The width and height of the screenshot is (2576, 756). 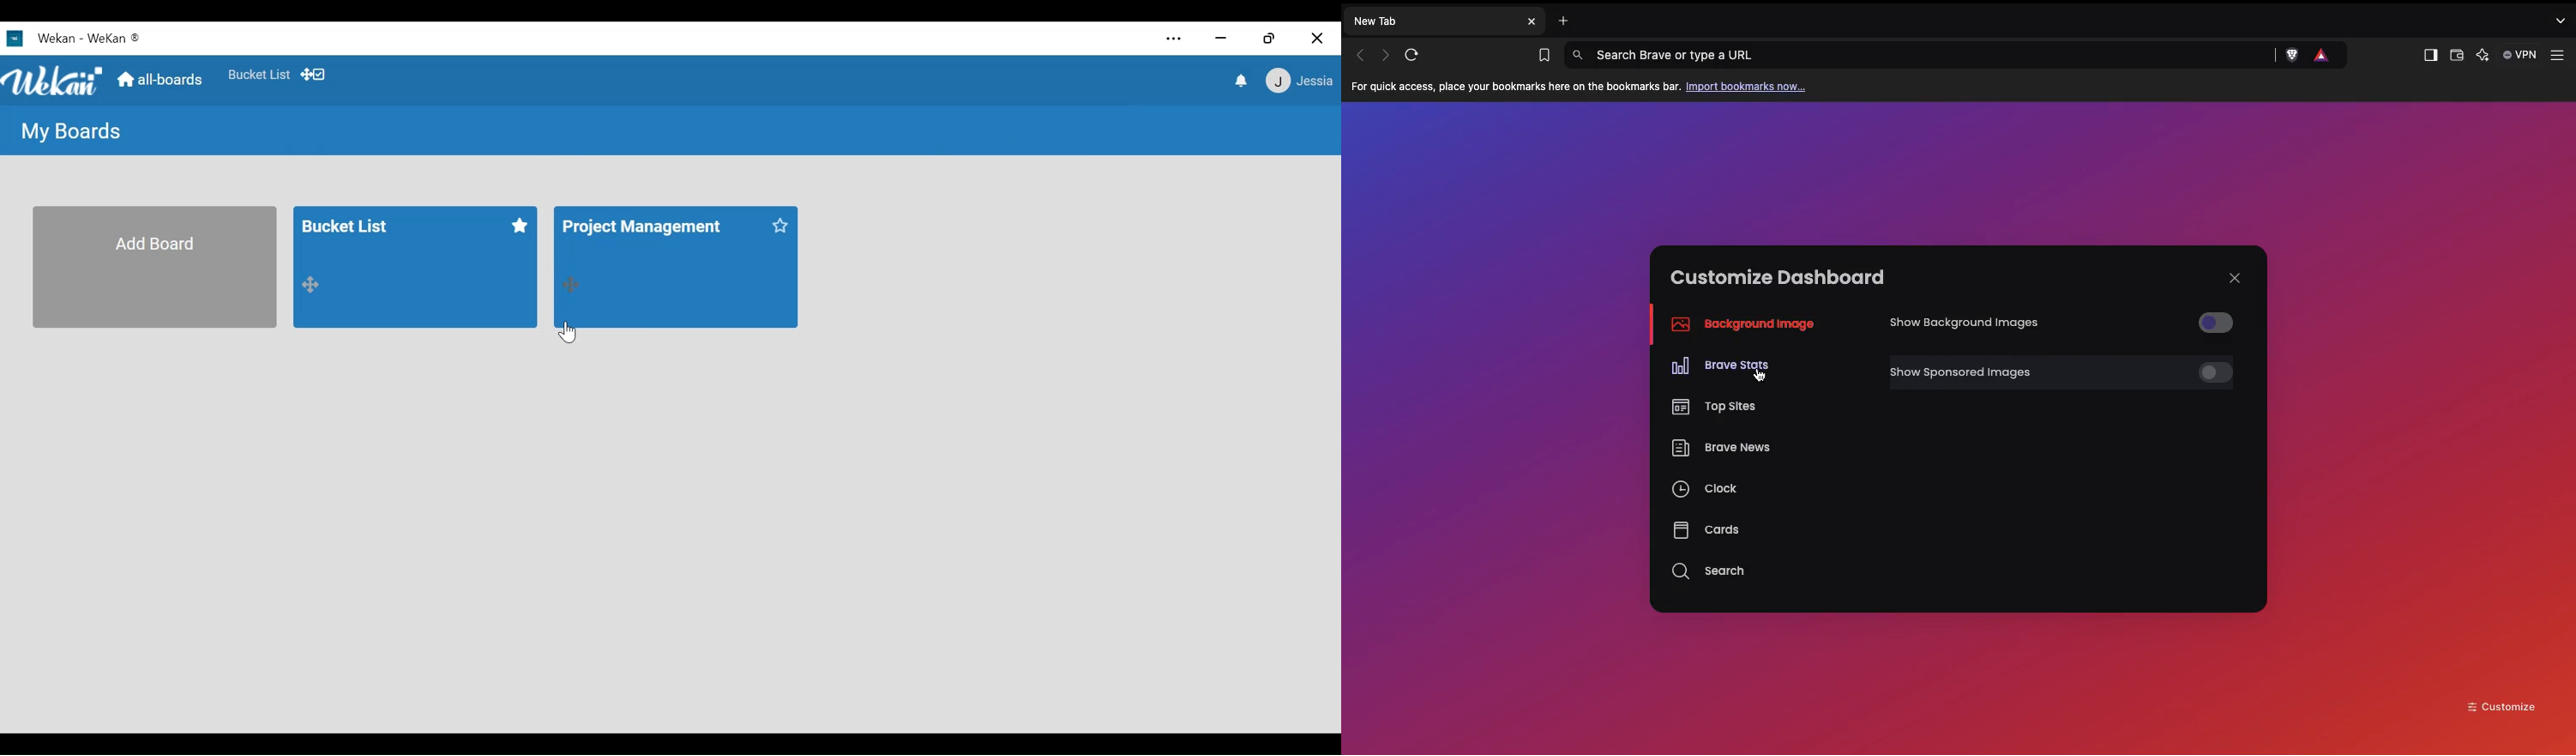 What do you see at coordinates (1432, 20) in the screenshot?
I see `New tab` at bounding box center [1432, 20].